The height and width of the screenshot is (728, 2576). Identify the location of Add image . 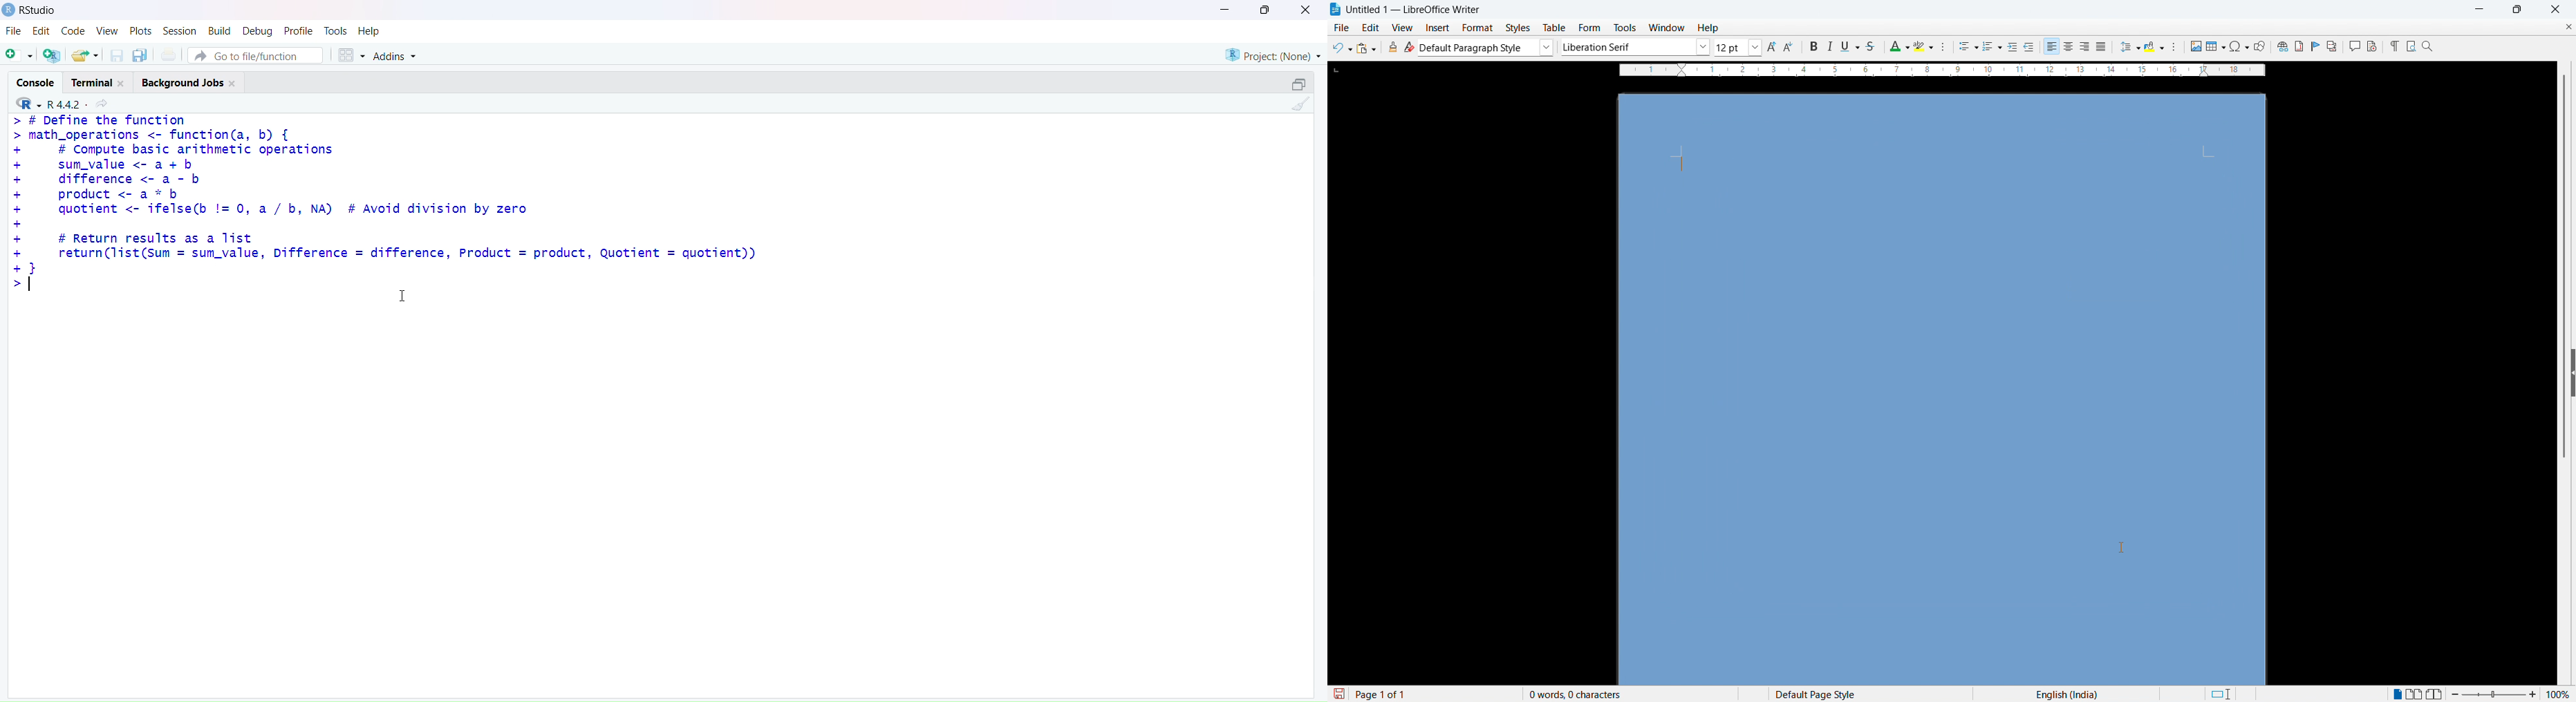
(2196, 46).